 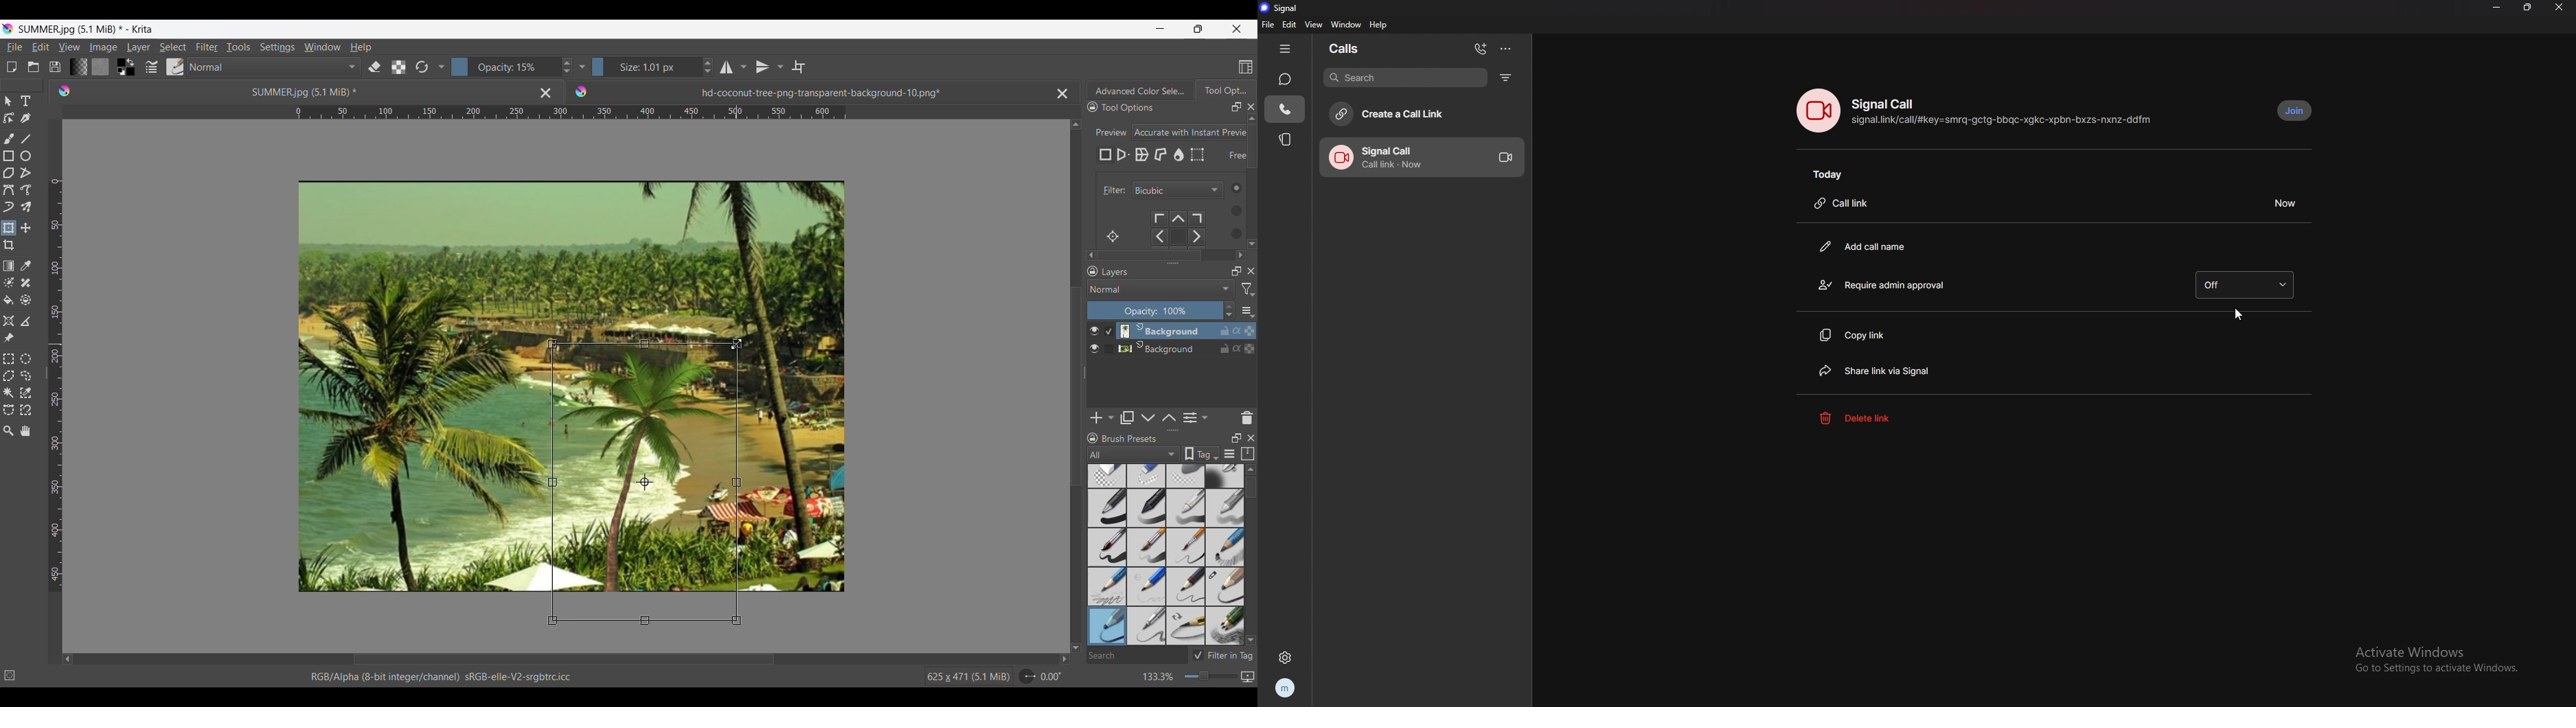 I want to click on copy link, so click(x=1860, y=336).